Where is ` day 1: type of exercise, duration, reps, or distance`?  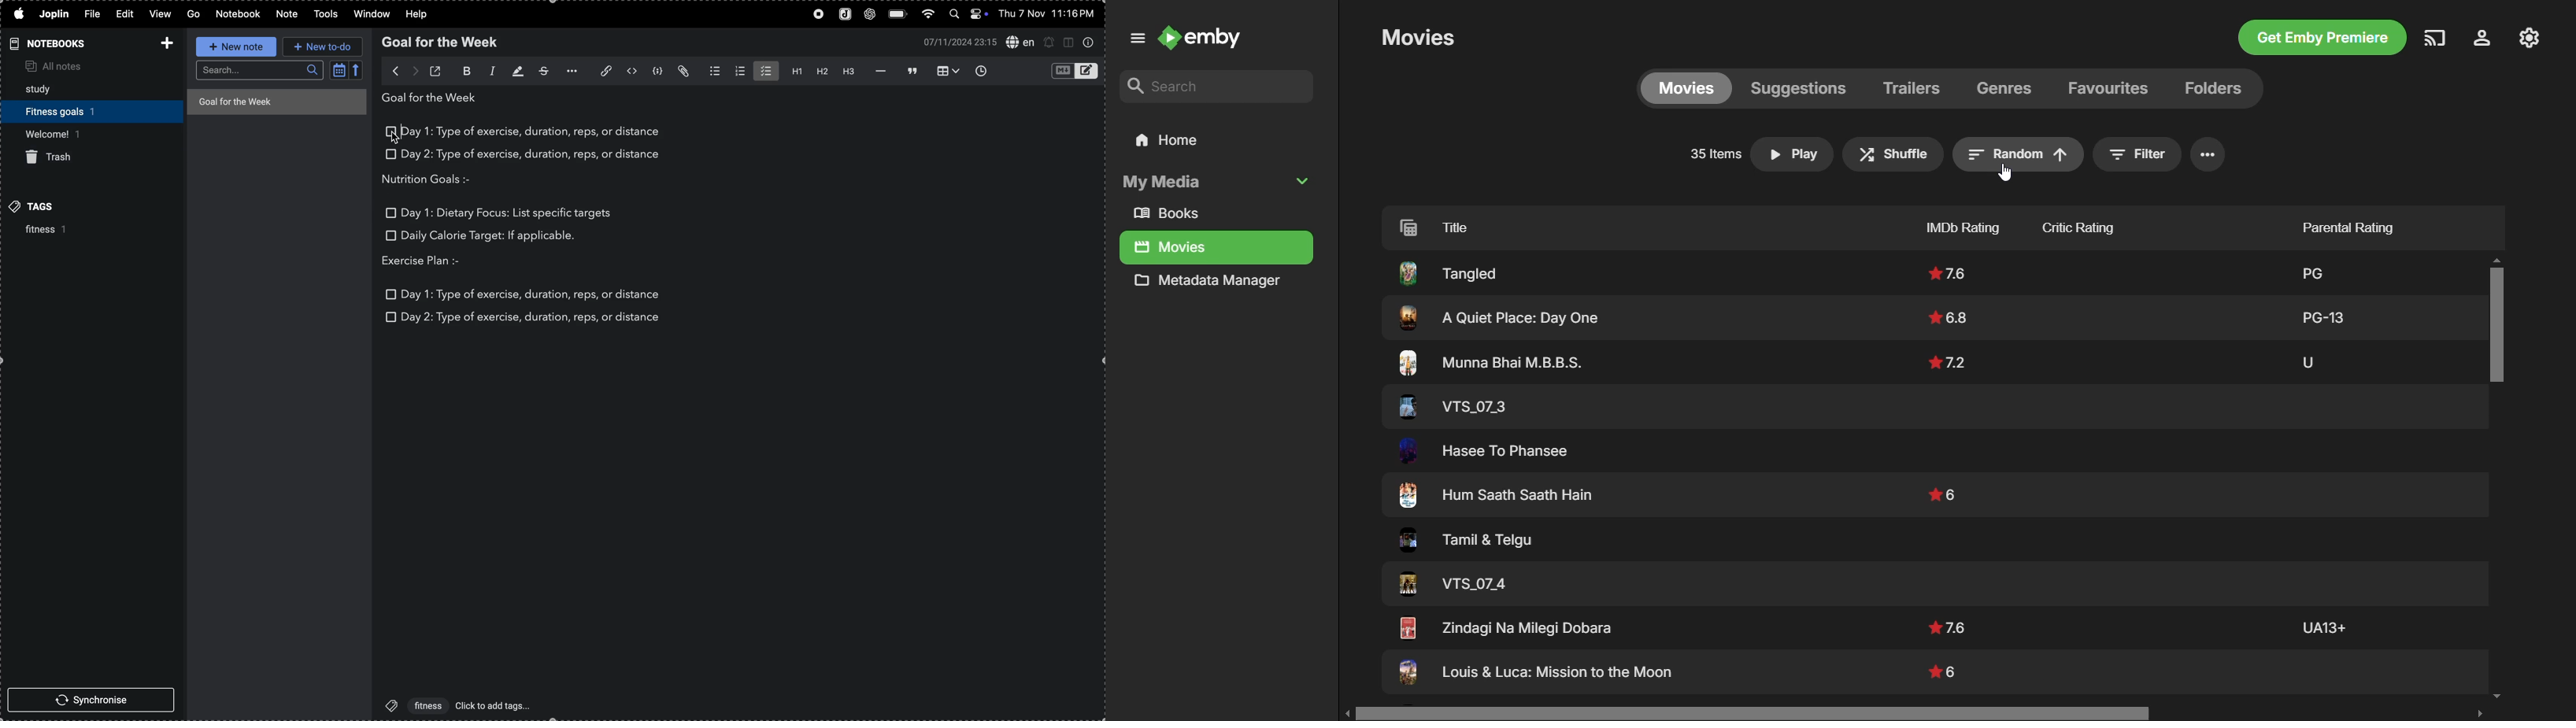  day 1: type of exercise, duration, reps, or distance is located at coordinates (537, 131).